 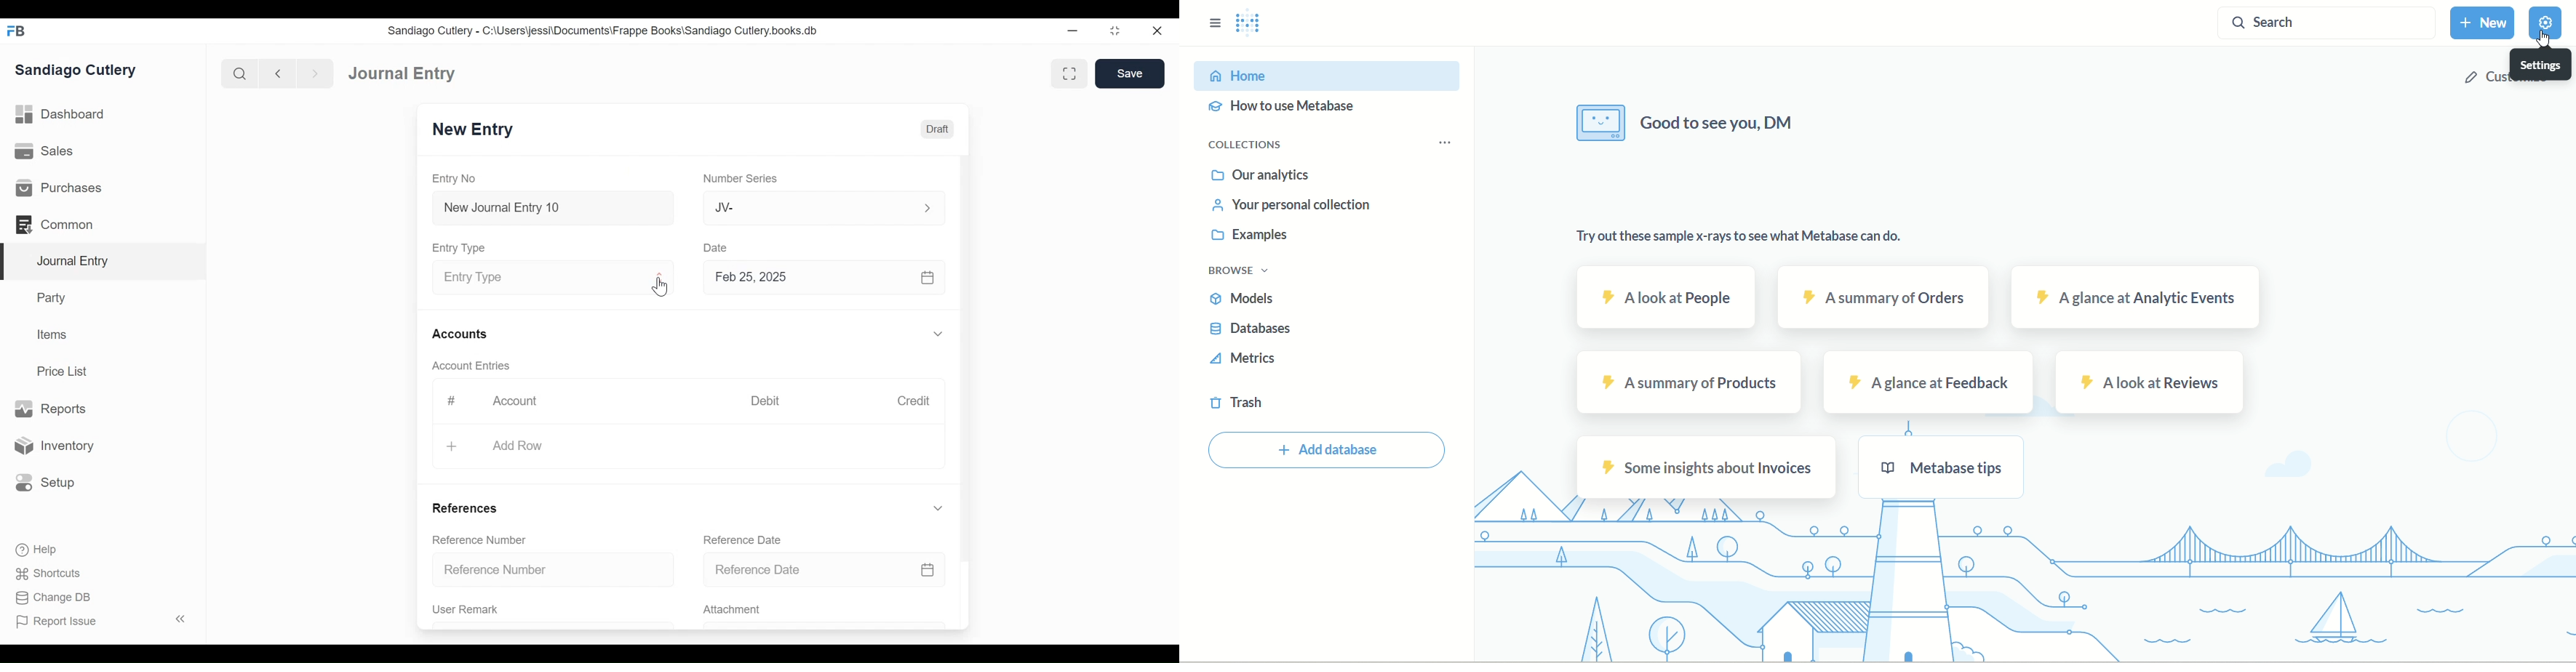 I want to click on Credit, so click(x=917, y=402).